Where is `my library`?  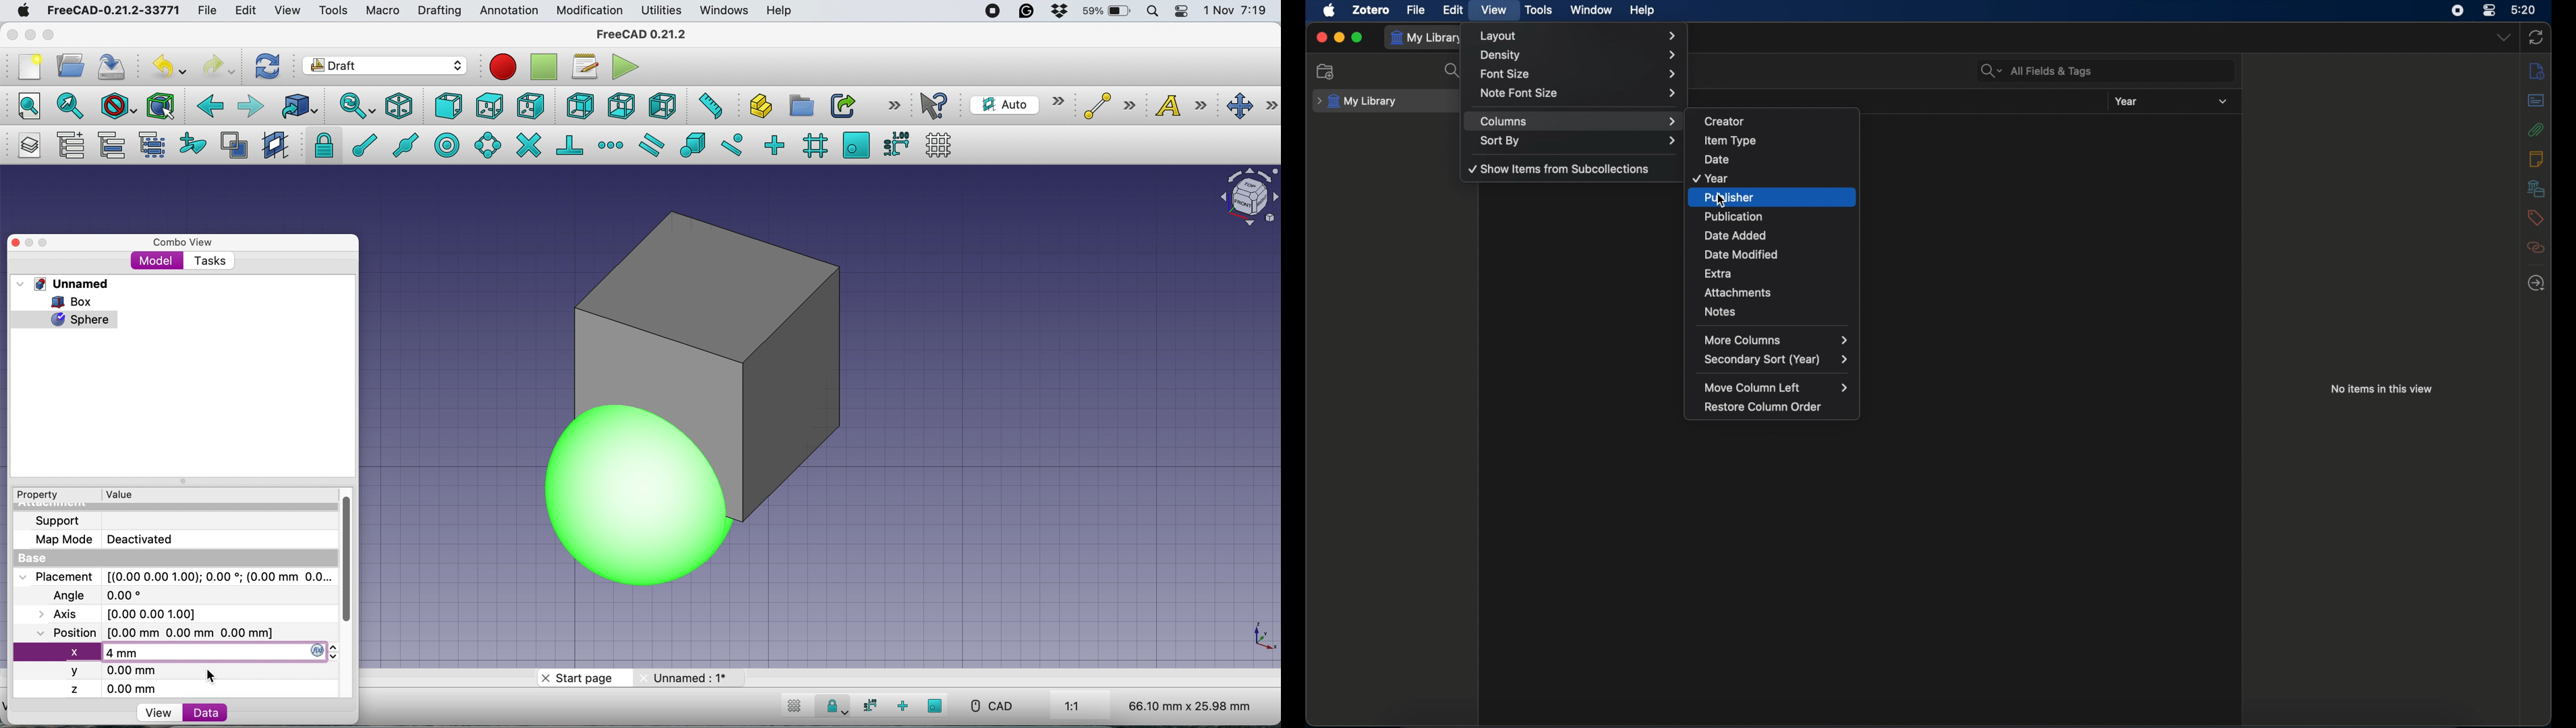 my library is located at coordinates (1358, 102).